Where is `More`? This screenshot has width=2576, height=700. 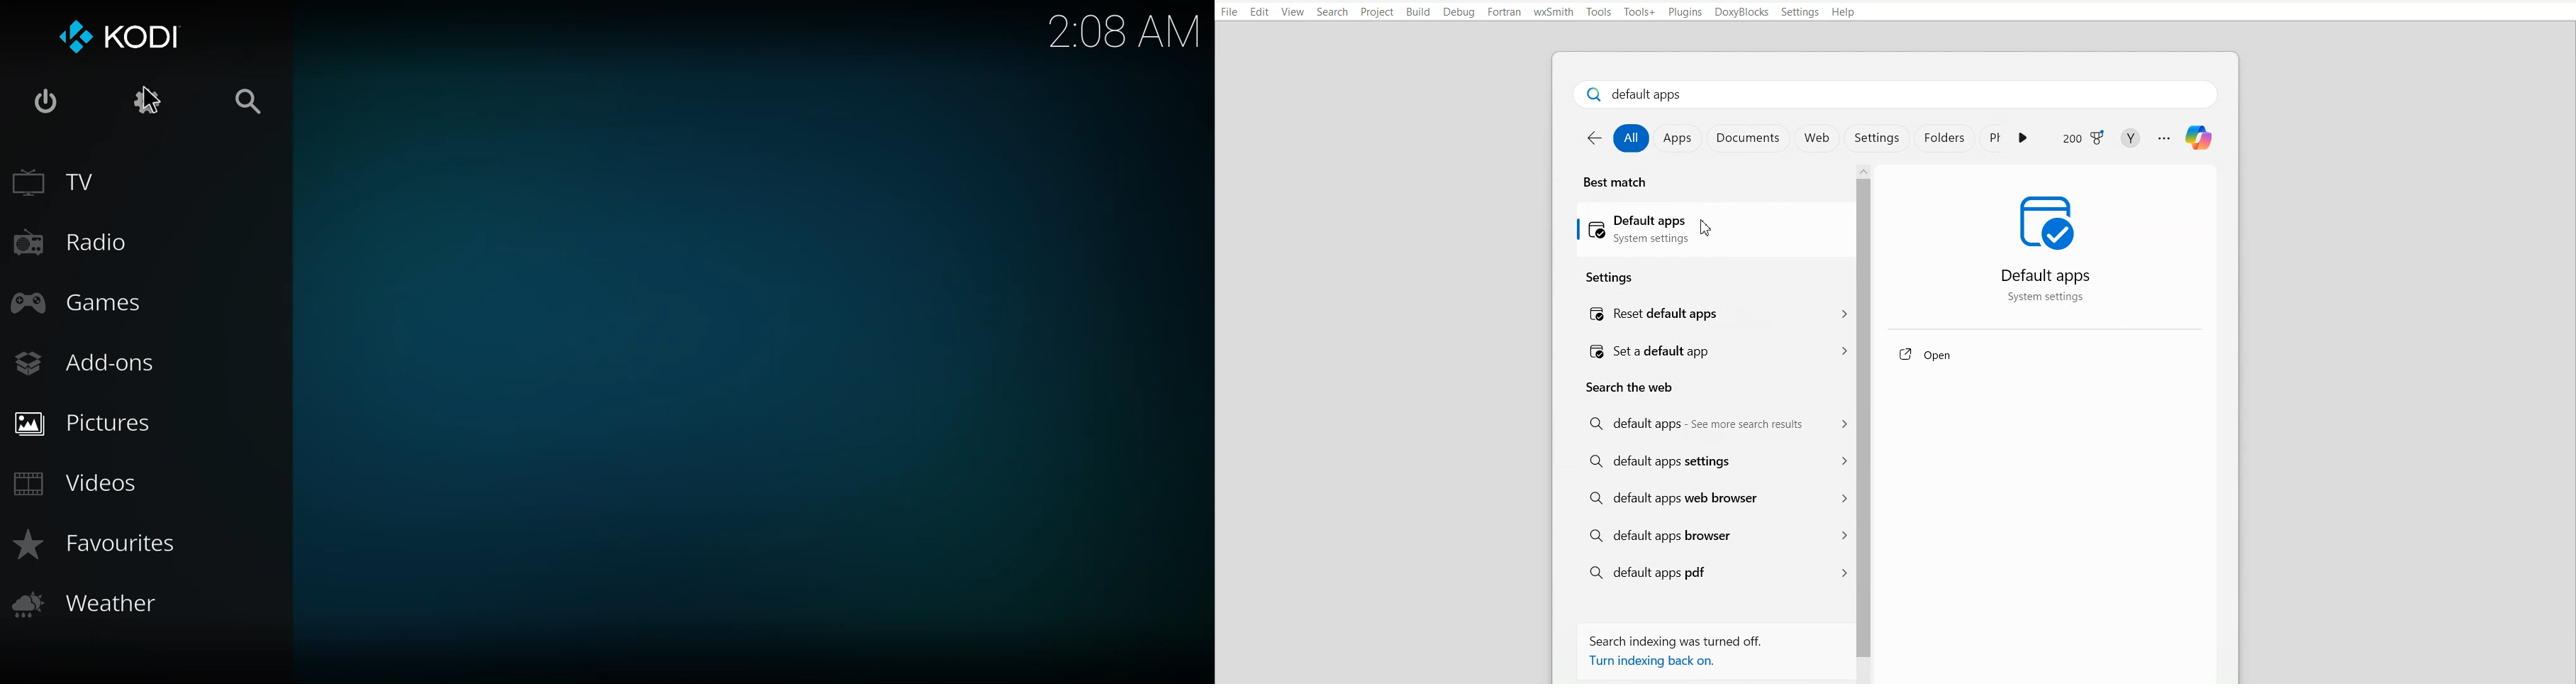
More is located at coordinates (2164, 138).